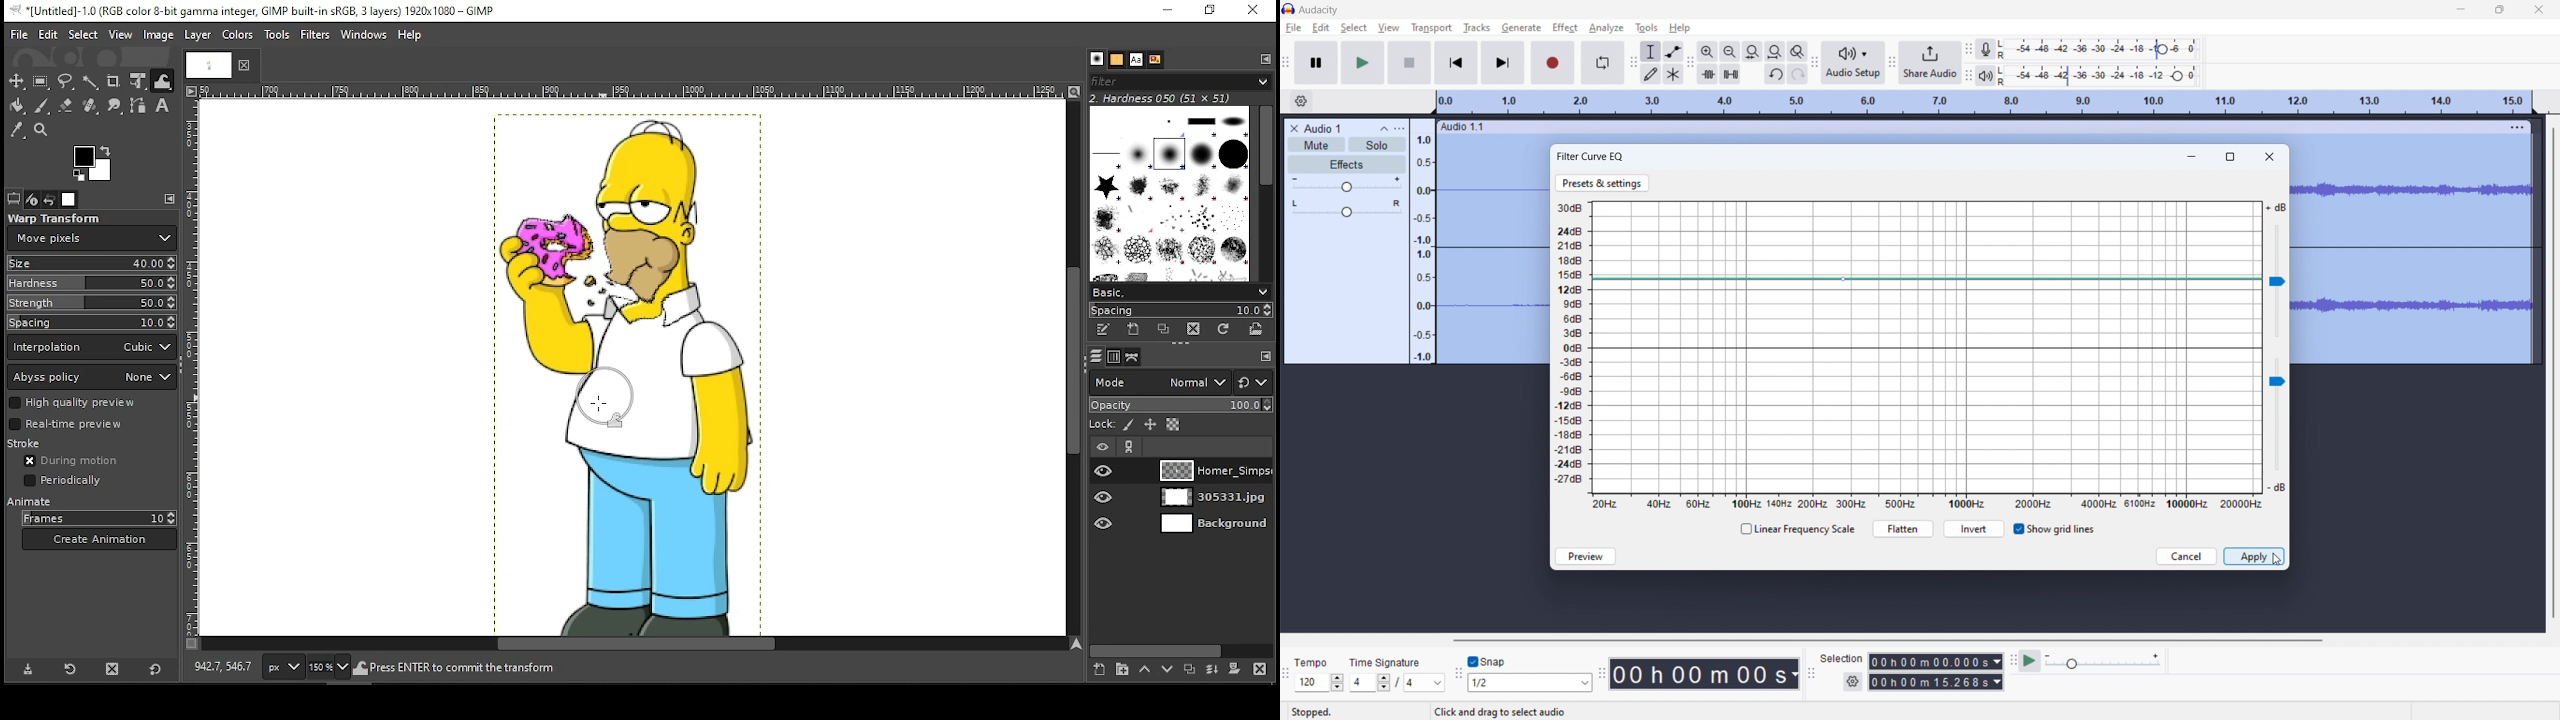 This screenshot has height=728, width=2576. Describe the element at coordinates (1931, 63) in the screenshot. I see `share audio` at that location.